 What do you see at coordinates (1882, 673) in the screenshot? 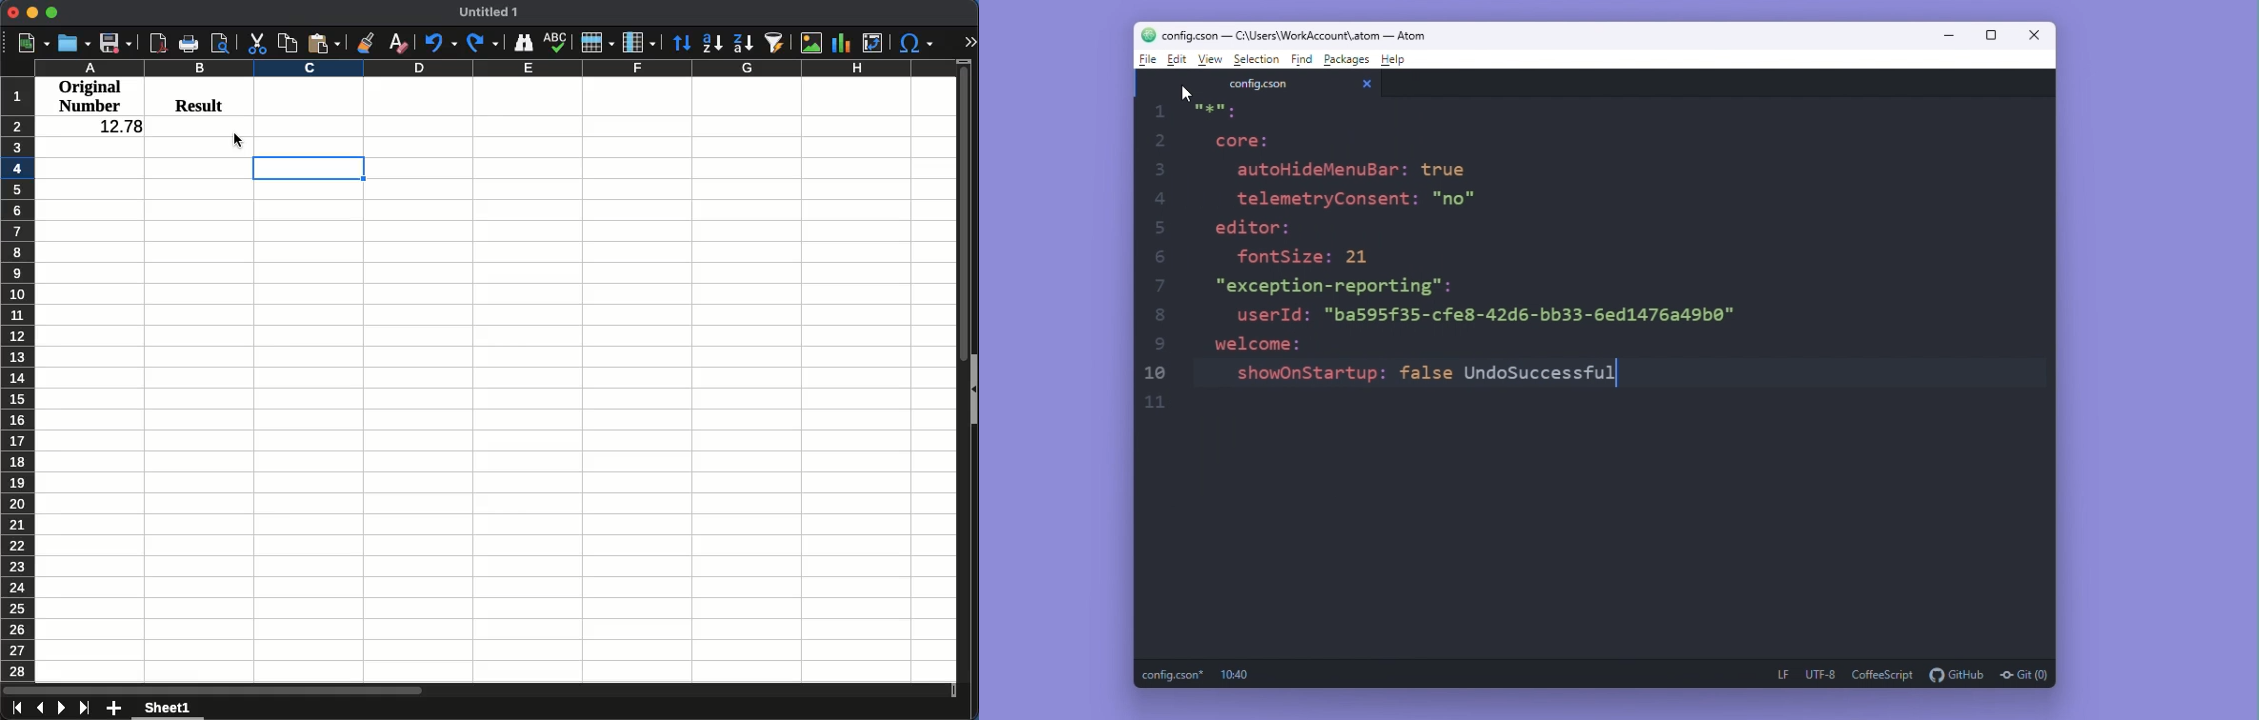
I see `coffeescript` at bounding box center [1882, 673].